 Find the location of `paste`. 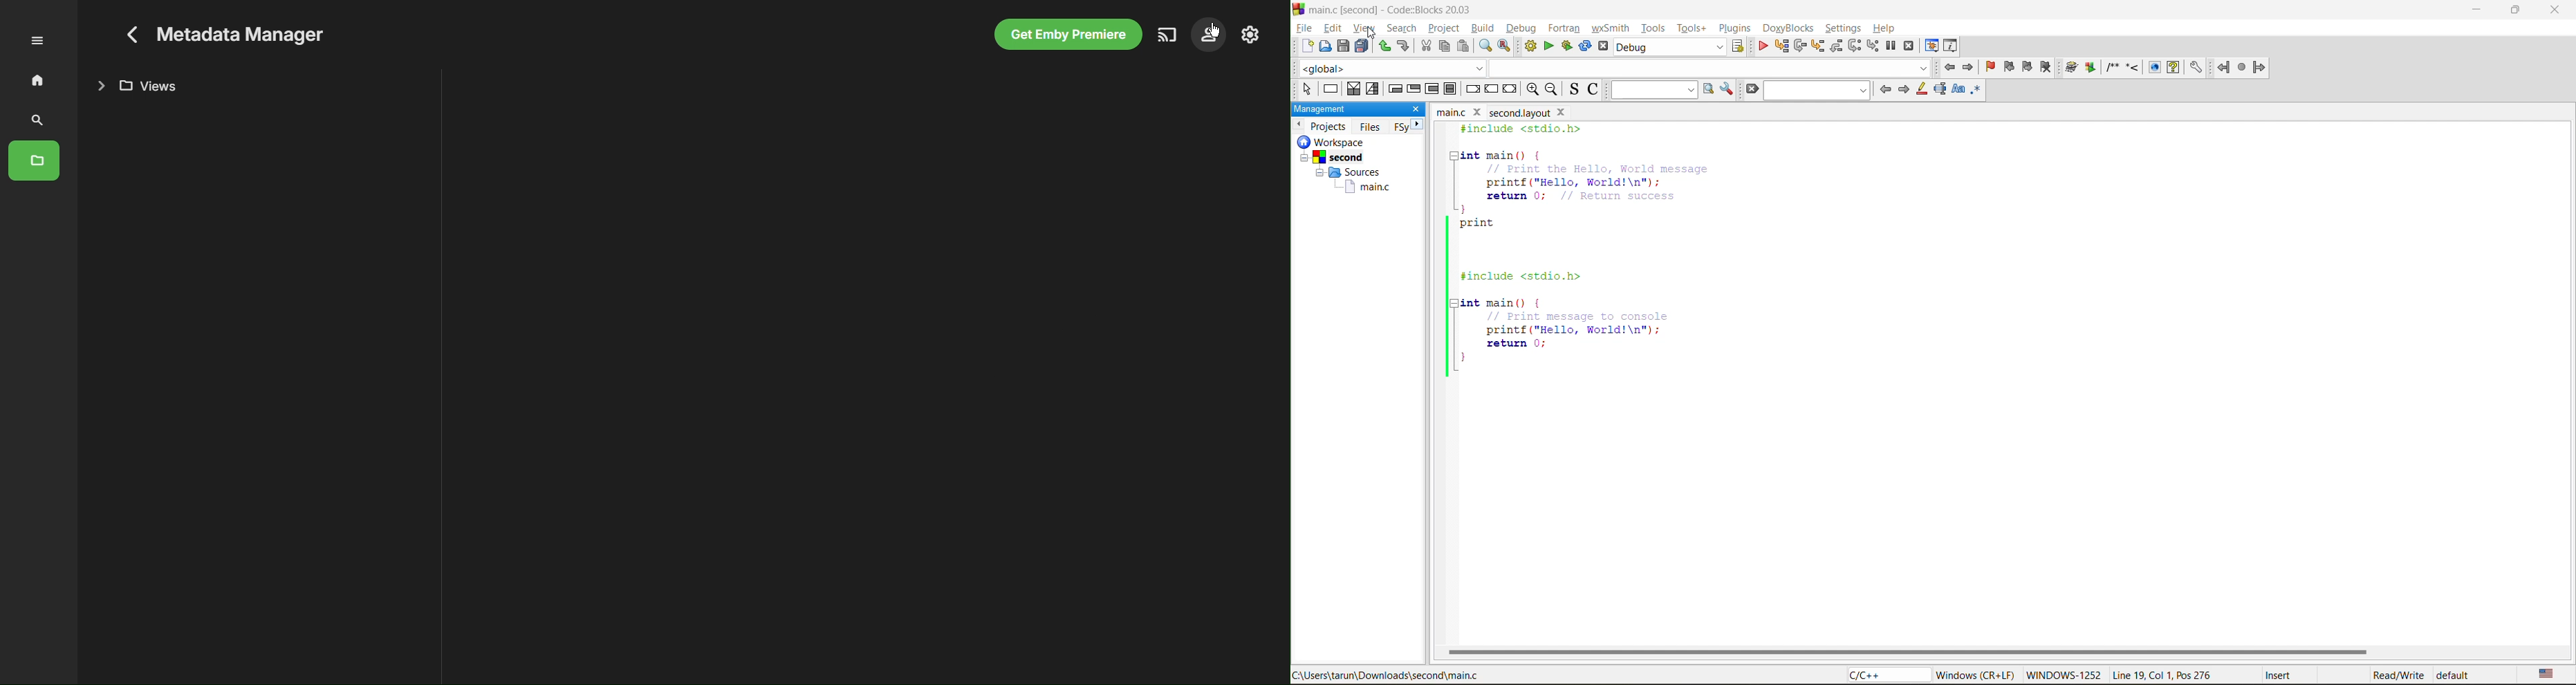

paste is located at coordinates (1464, 46).